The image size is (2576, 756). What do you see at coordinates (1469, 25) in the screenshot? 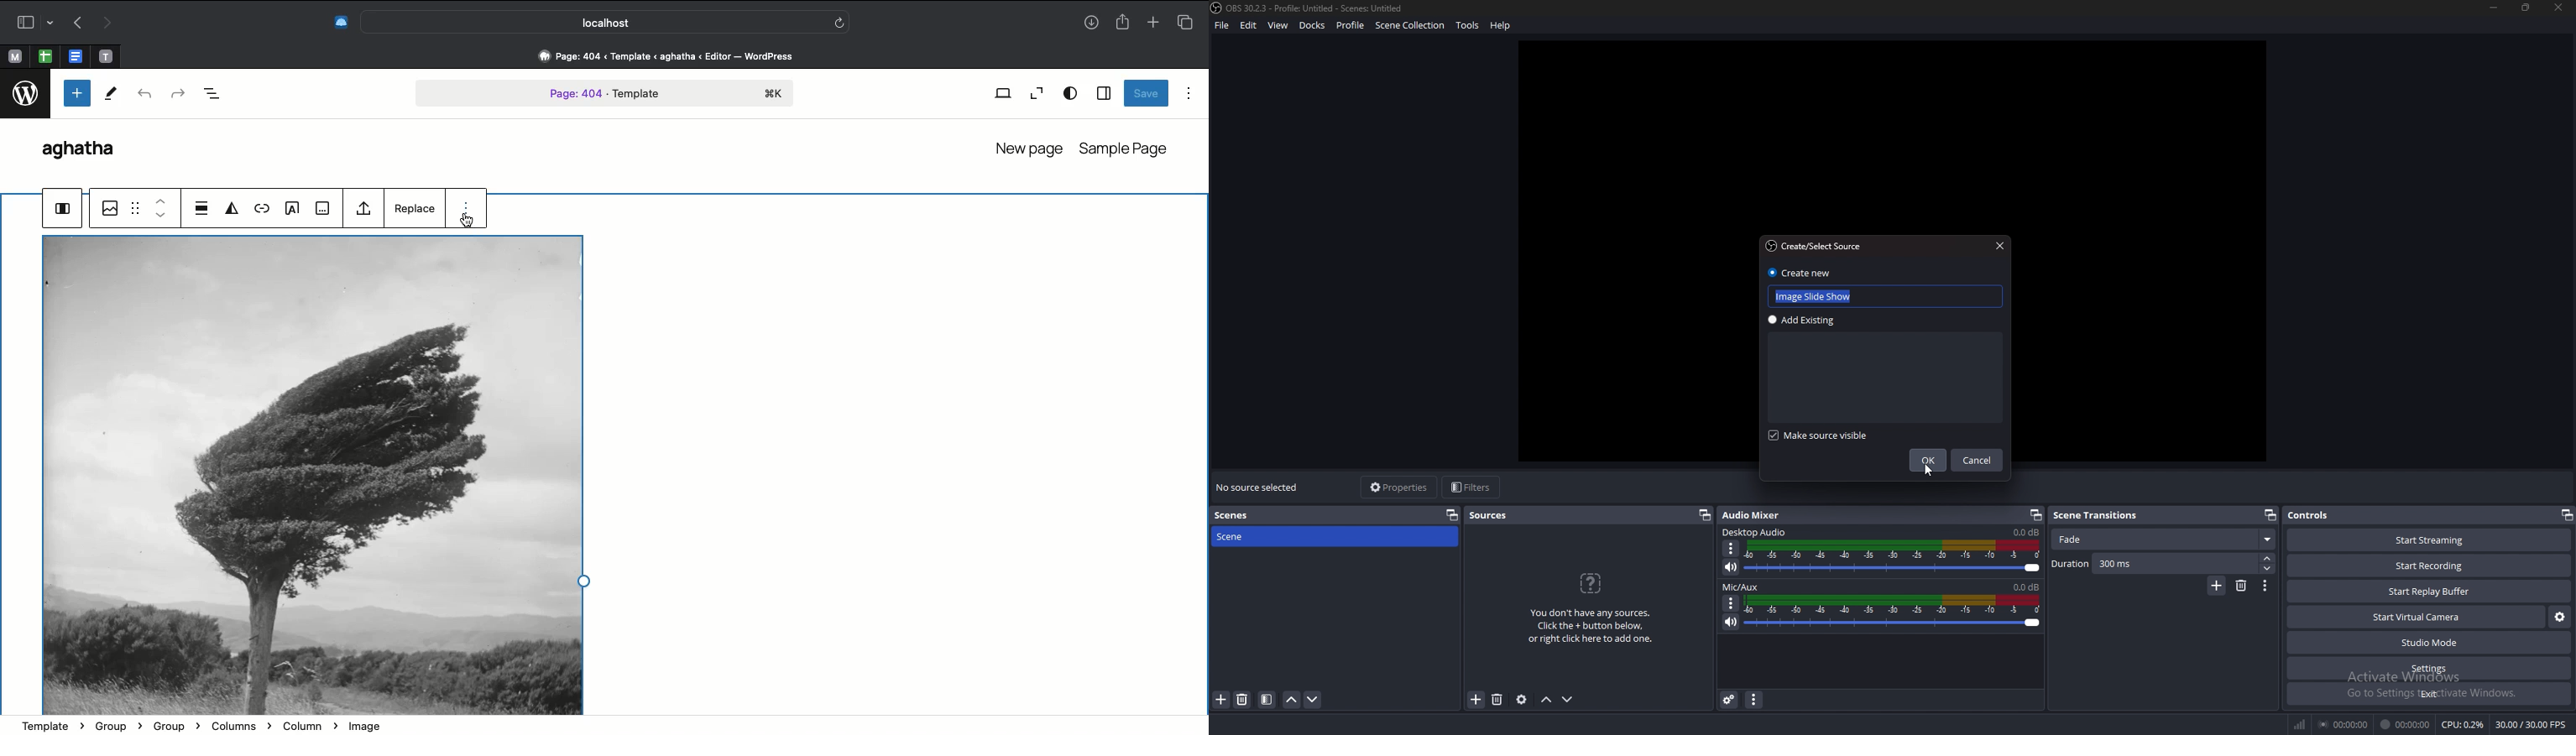
I see `tools` at bounding box center [1469, 25].